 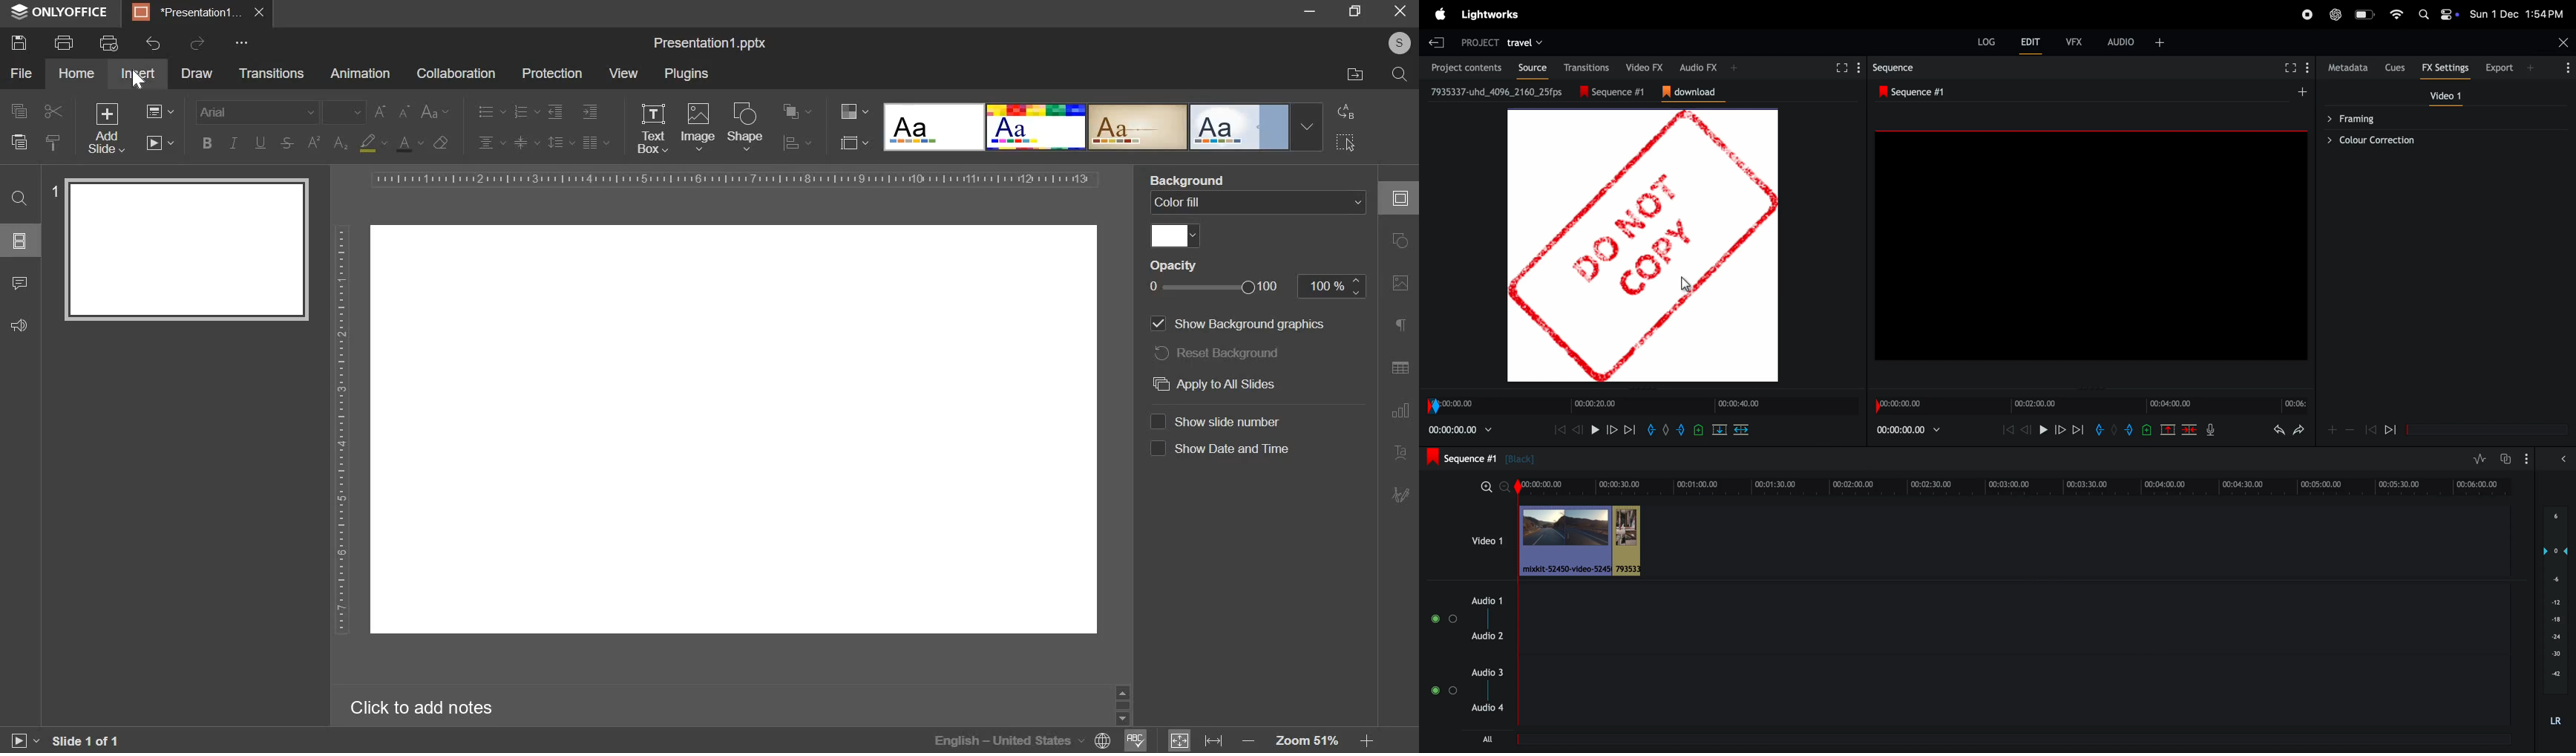 What do you see at coordinates (53, 190) in the screenshot?
I see `slide number` at bounding box center [53, 190].